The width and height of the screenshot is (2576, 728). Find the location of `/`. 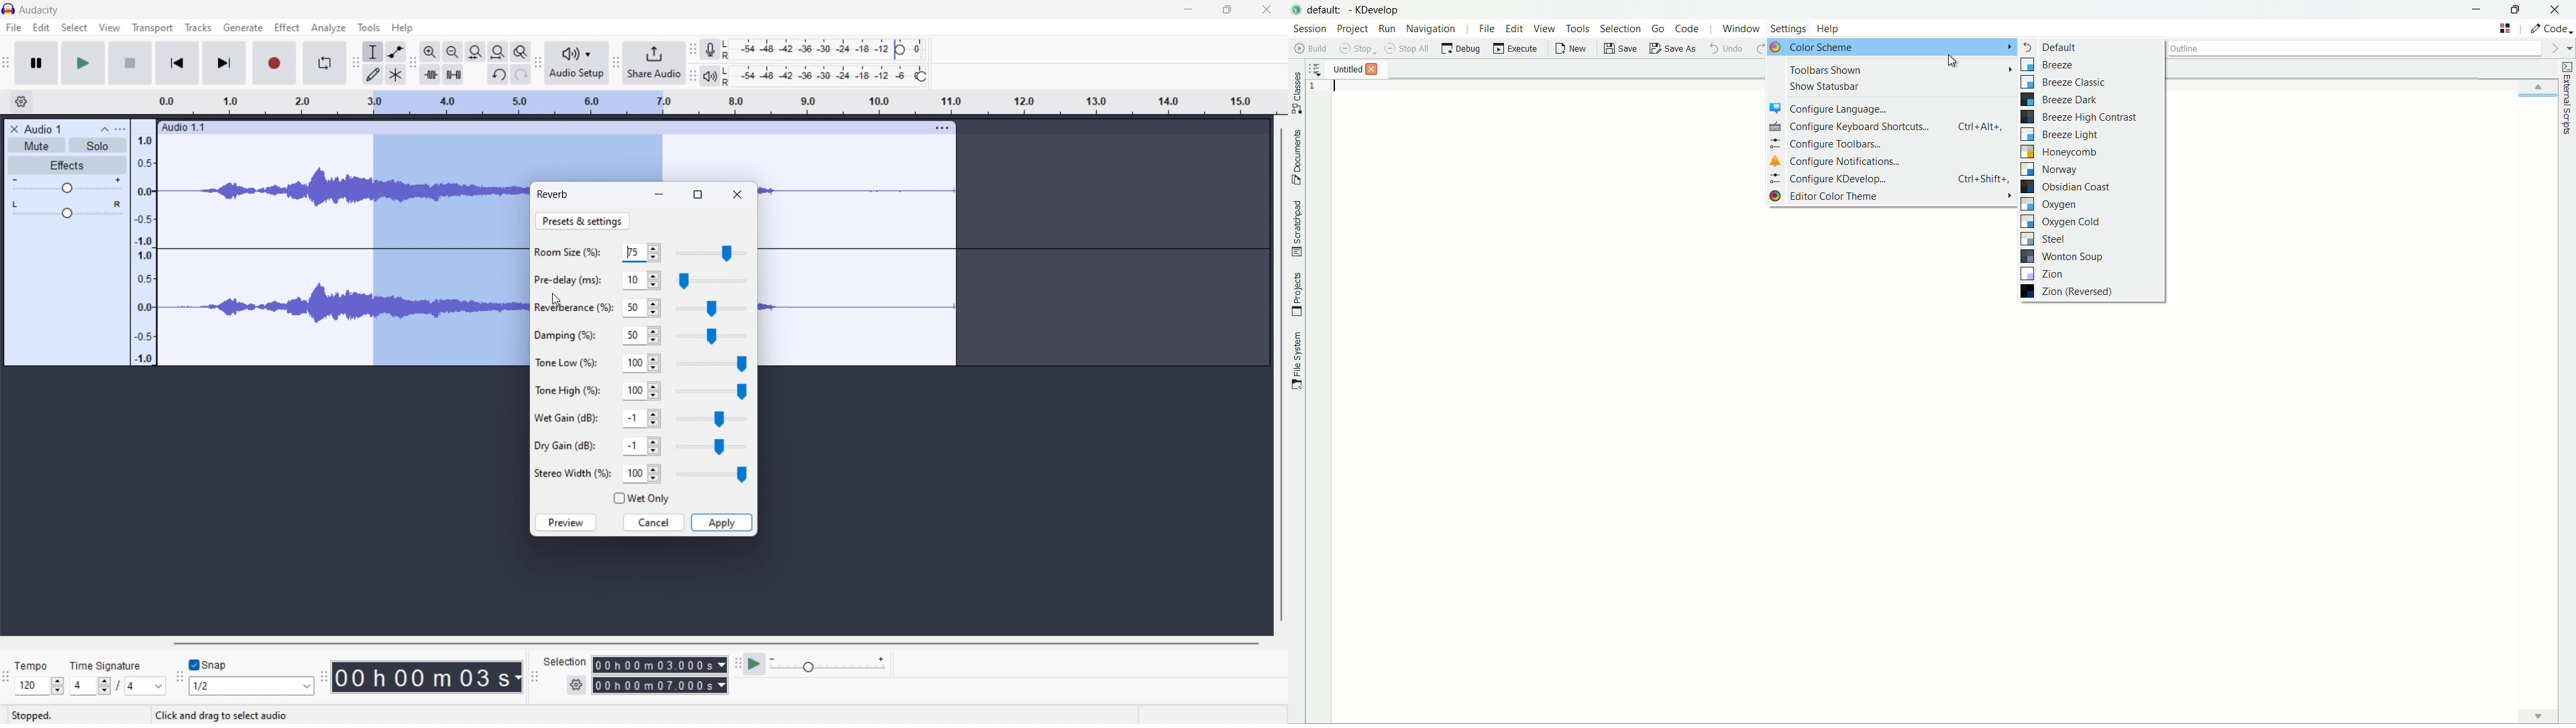

/ is located at coordinates (119, 685).